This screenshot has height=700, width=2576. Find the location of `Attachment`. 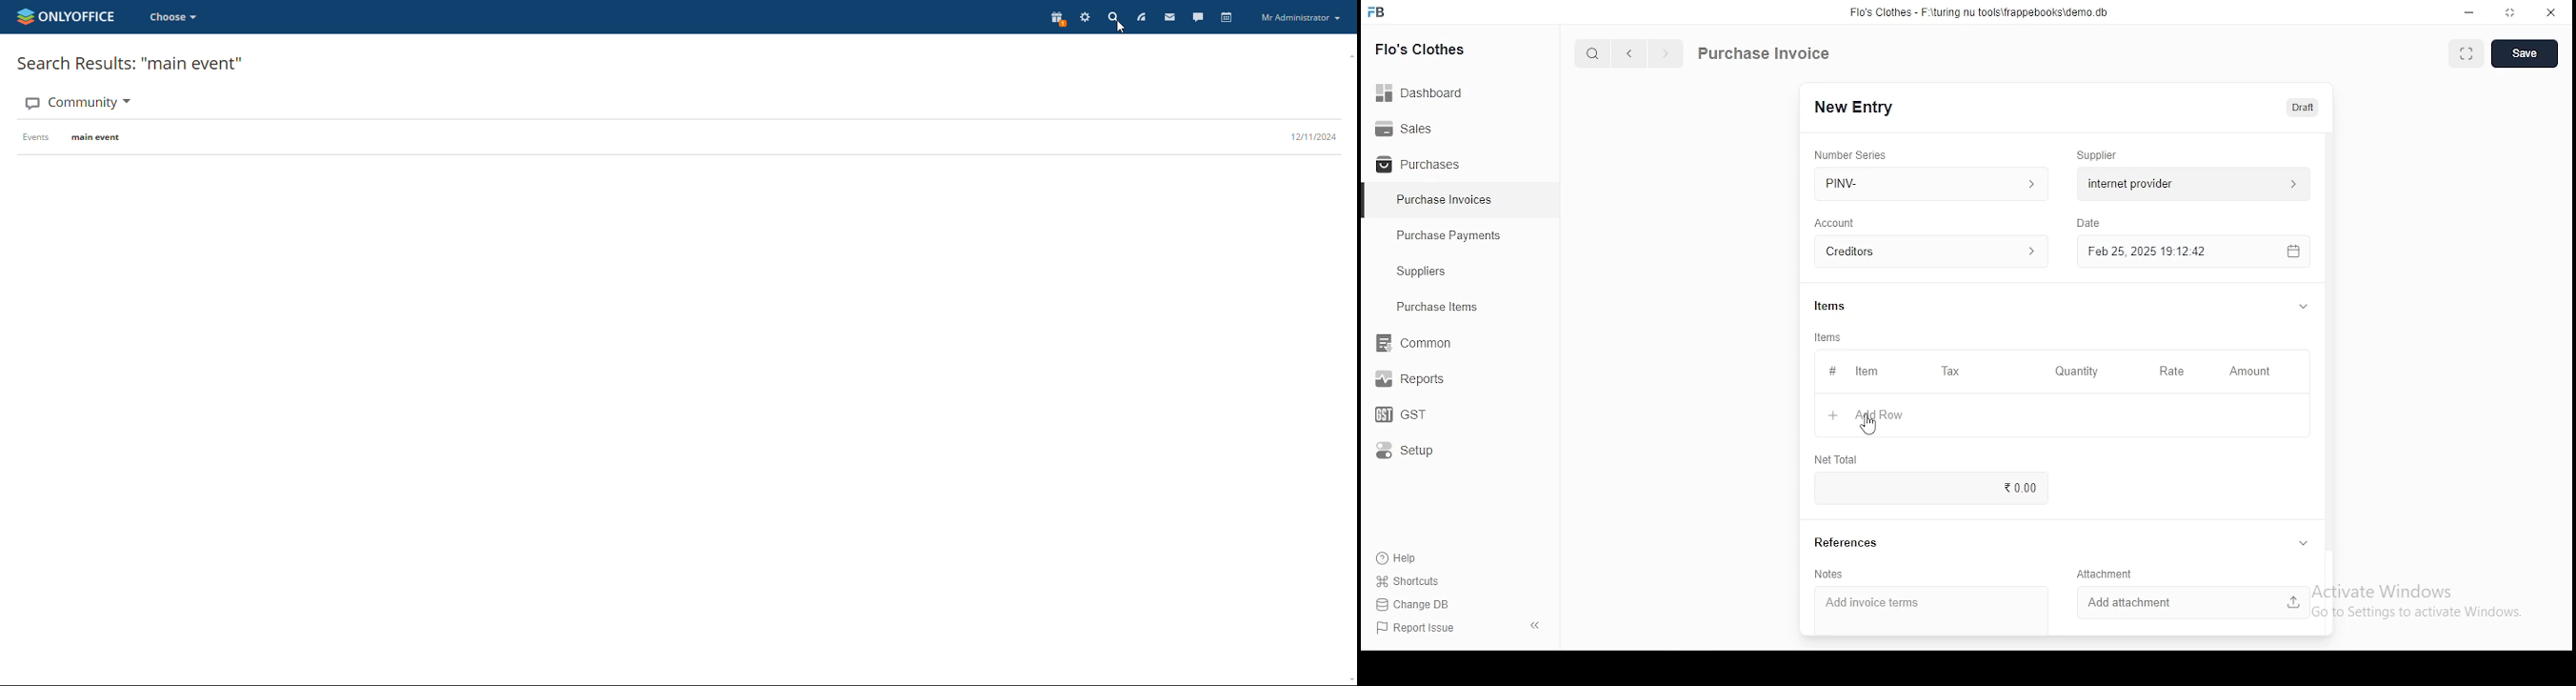

Attachment is located at coordinates (2107, 574).